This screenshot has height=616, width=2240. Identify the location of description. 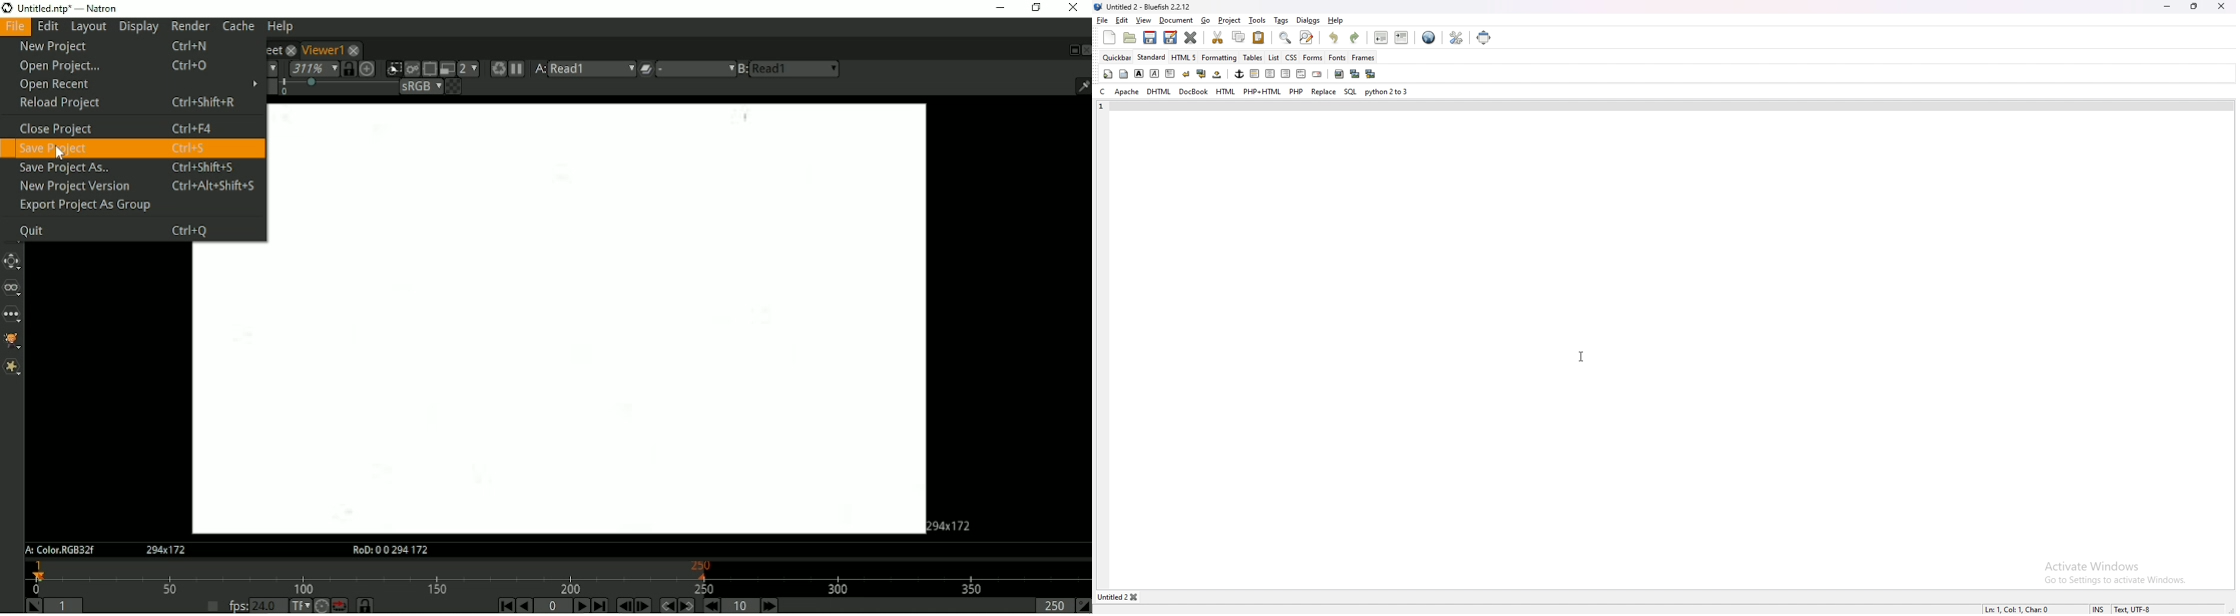
(2023, 607).